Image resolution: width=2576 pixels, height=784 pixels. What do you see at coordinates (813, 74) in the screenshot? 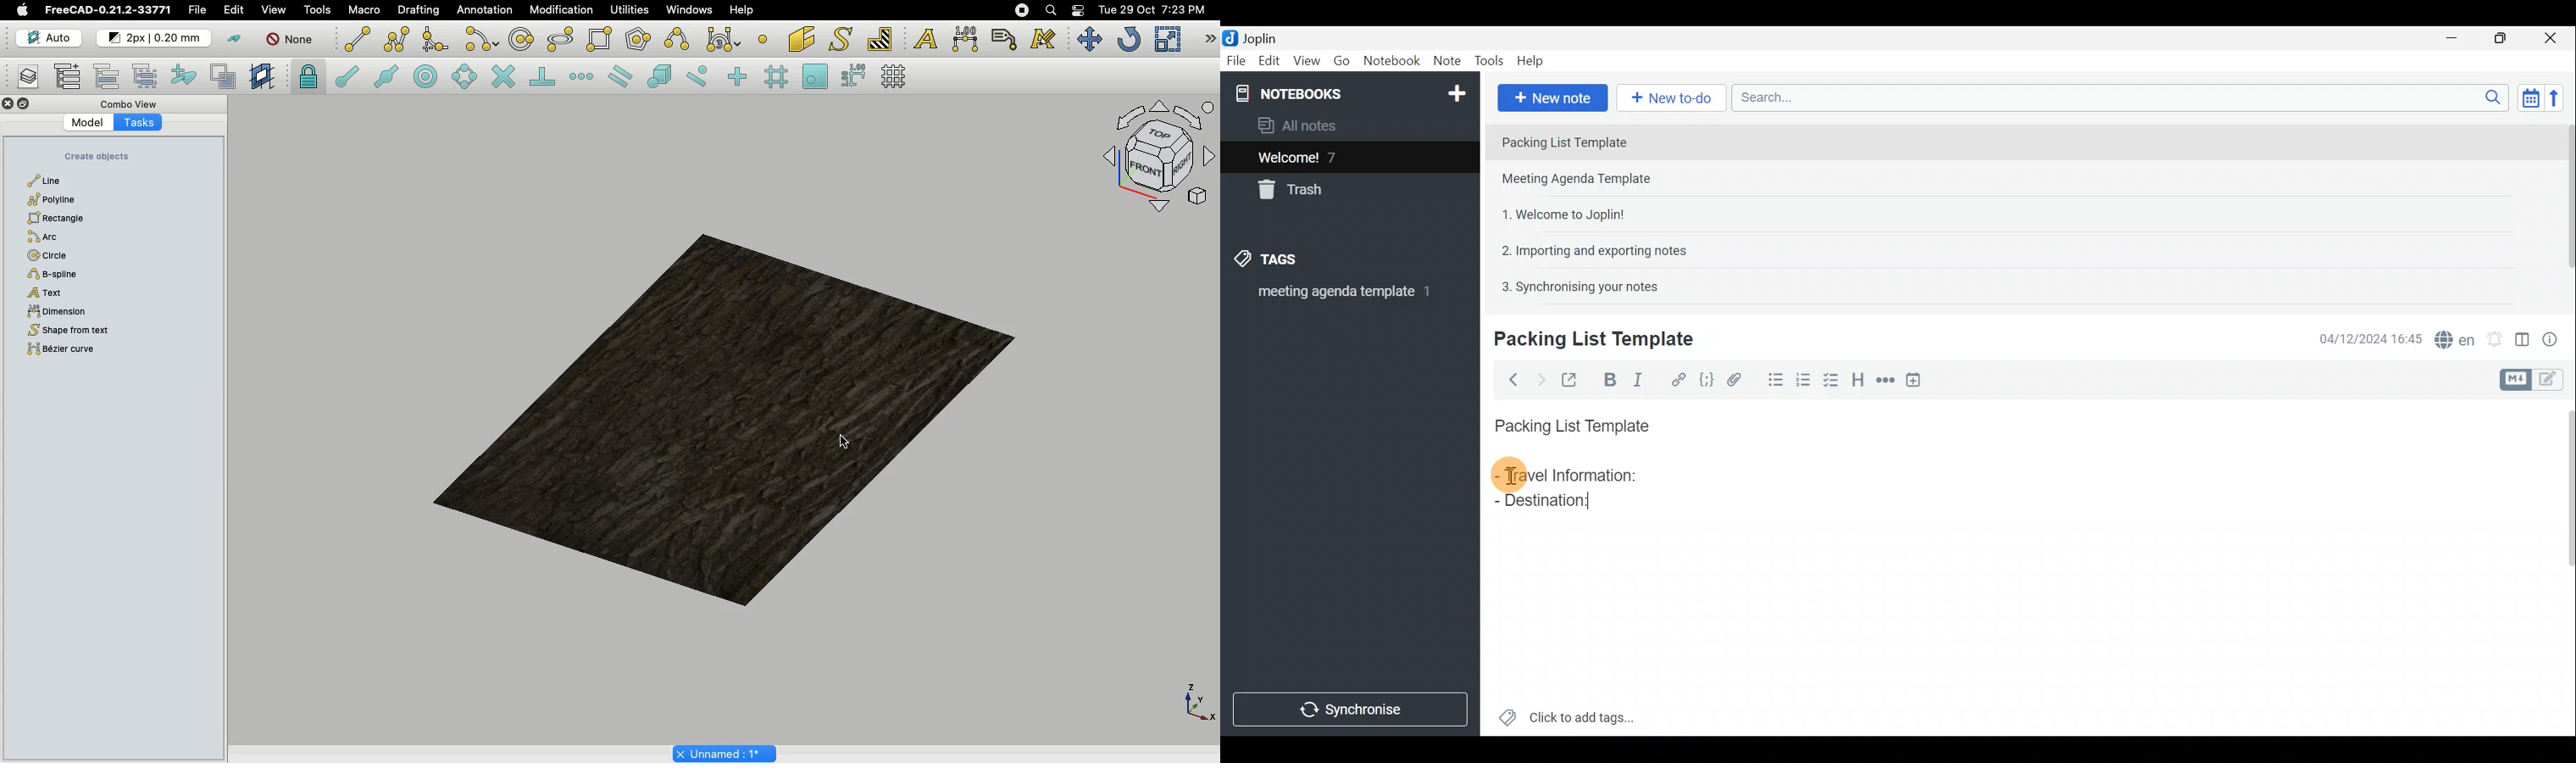
I see `Snap working plane` at bounding box center [813, 74].